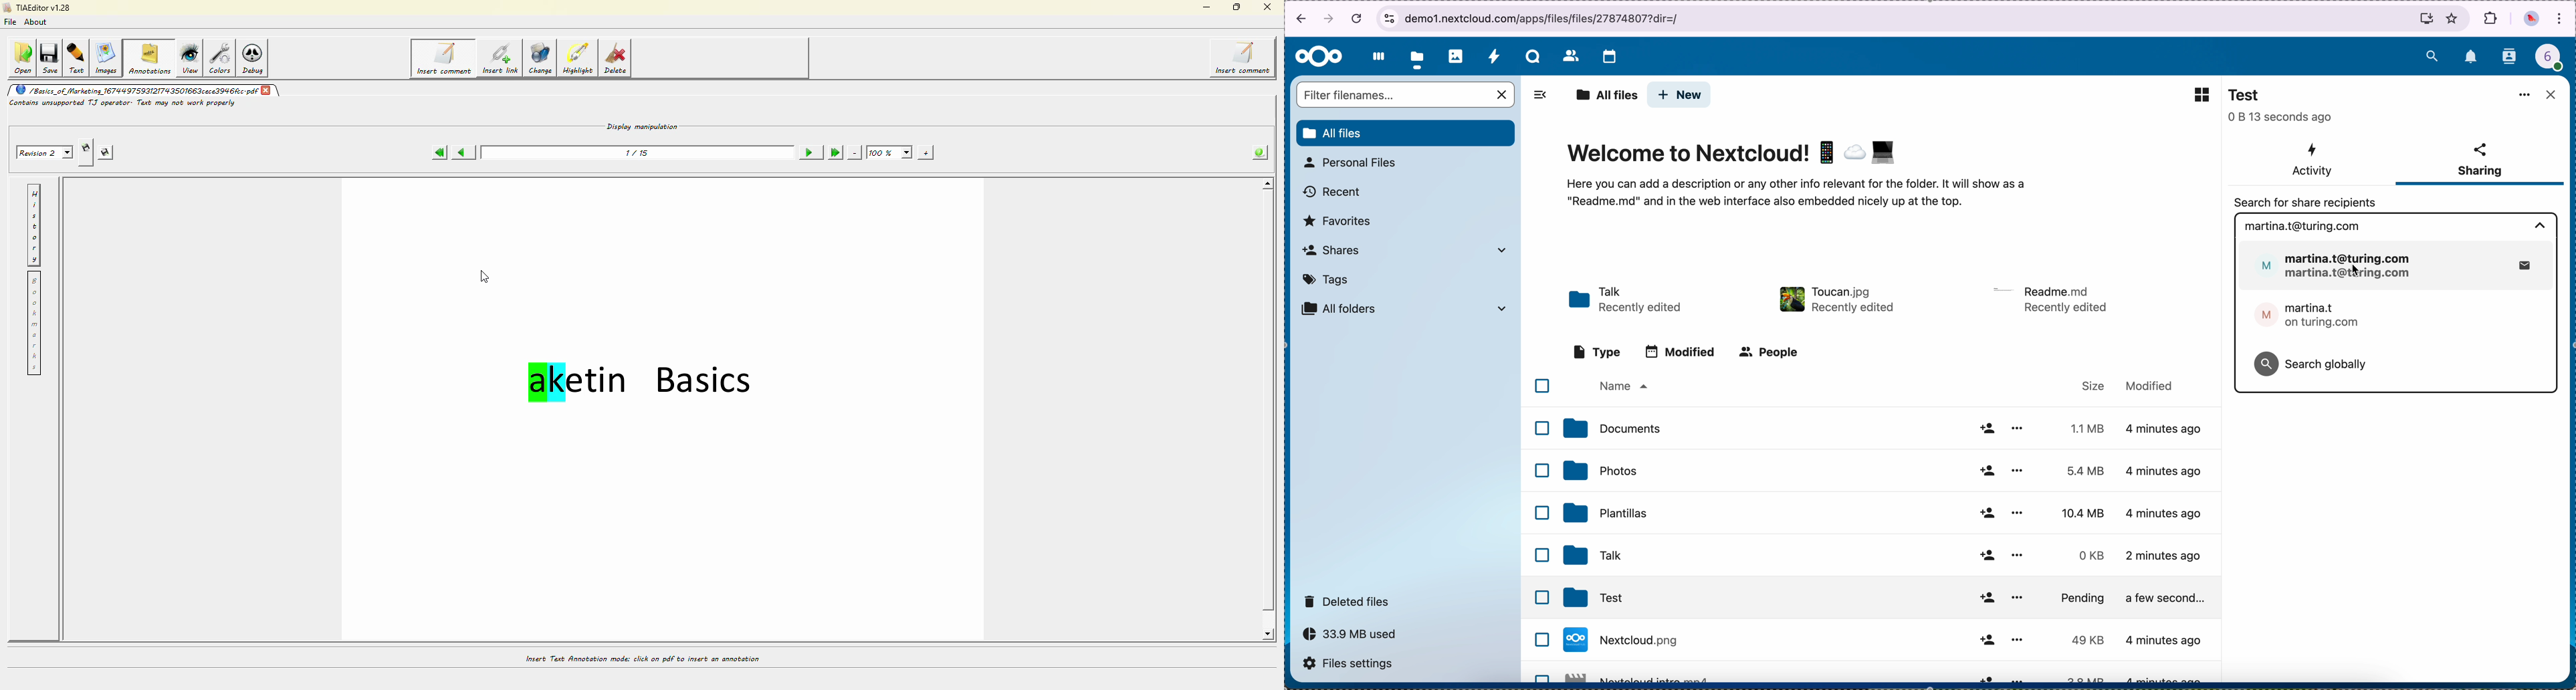 This screenshot has width=2576, height=700. What do you see at coordinates (1627, 301) in the screenshot?
I see `talk folder` at bounding box center [1627, 301].